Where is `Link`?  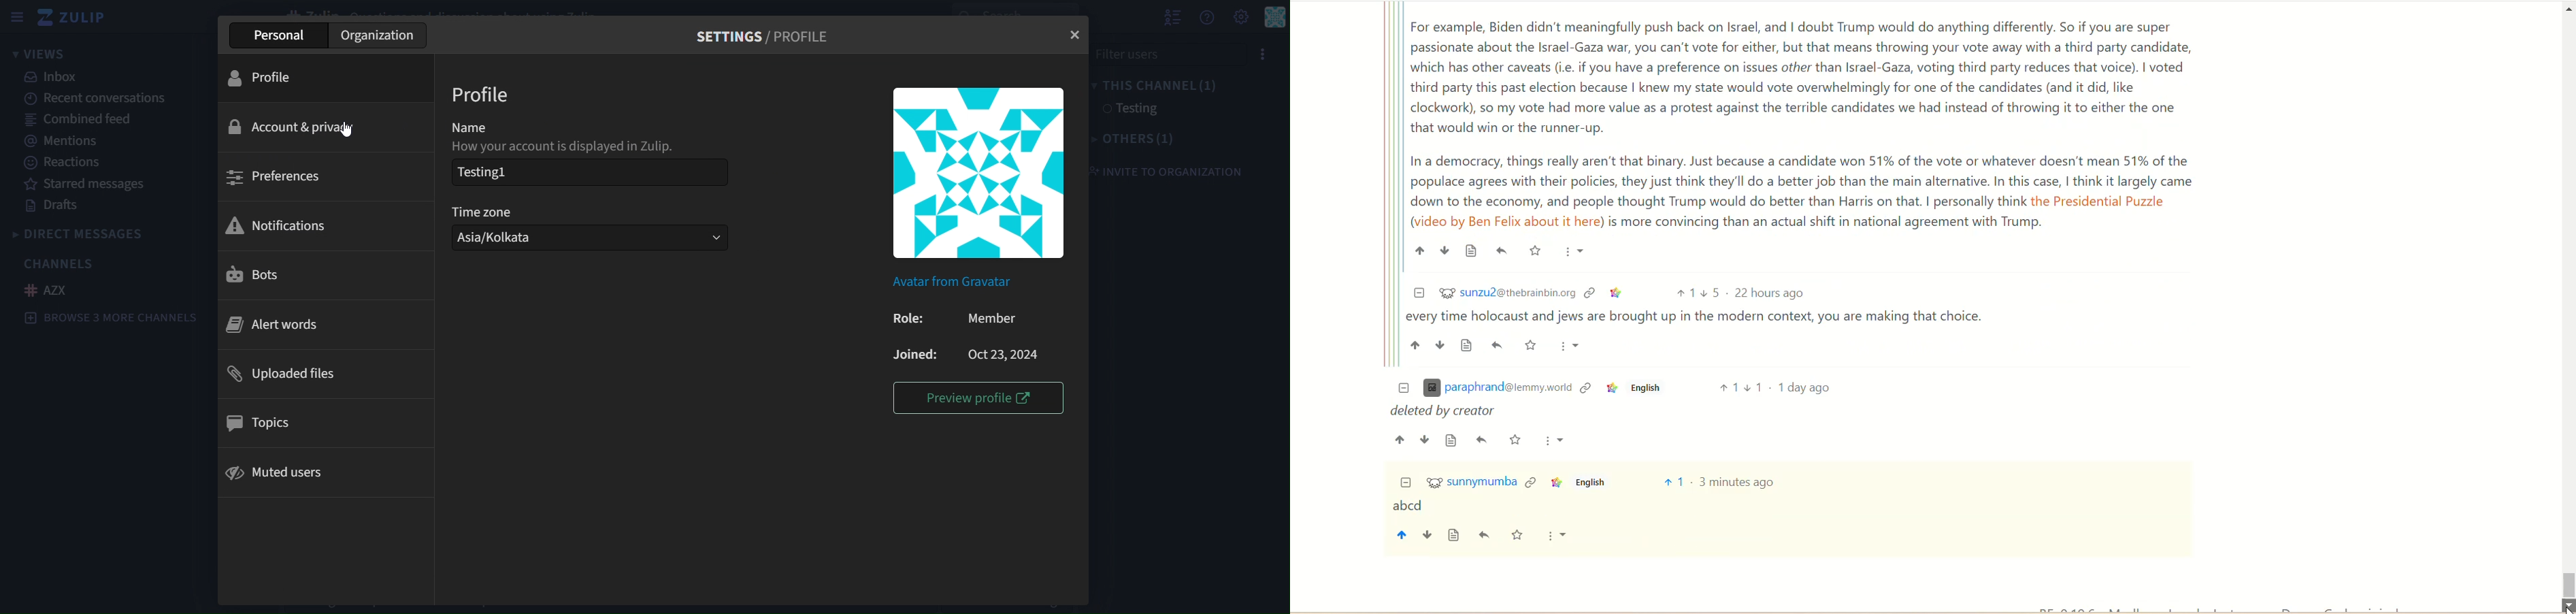
Link is located at coordinates (1589, 387).